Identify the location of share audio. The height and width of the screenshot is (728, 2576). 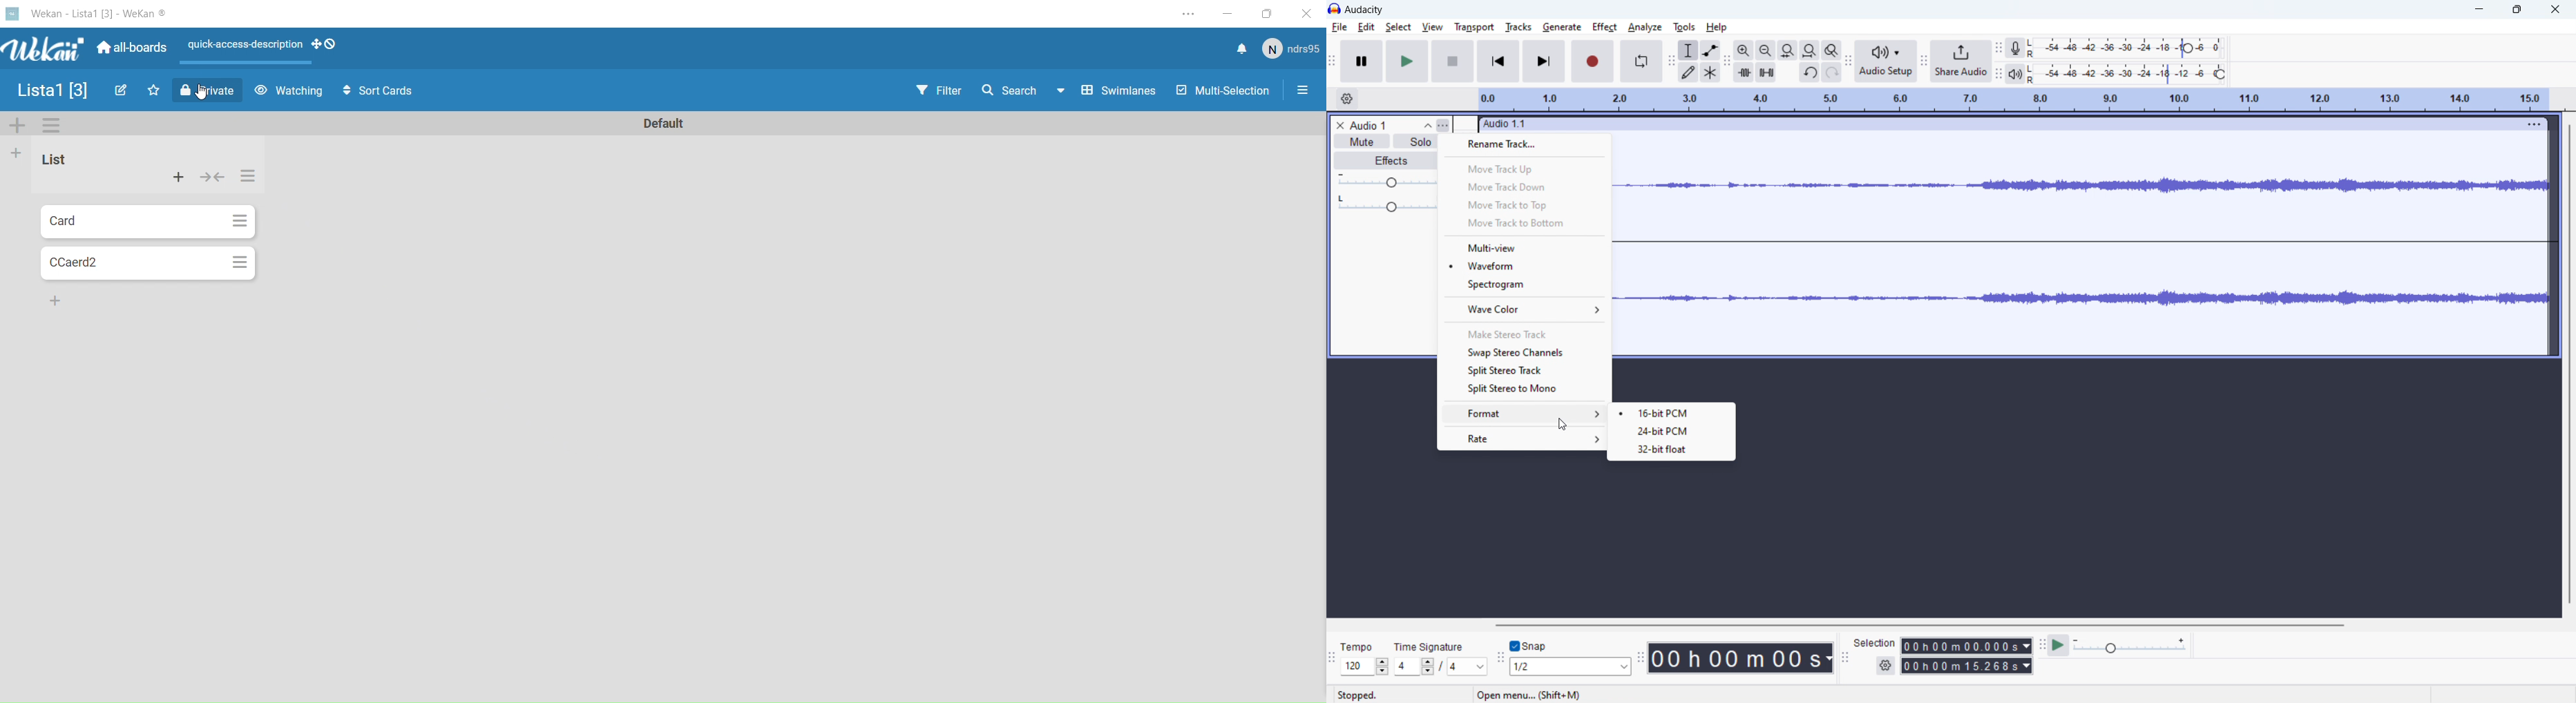
(1963, 61).